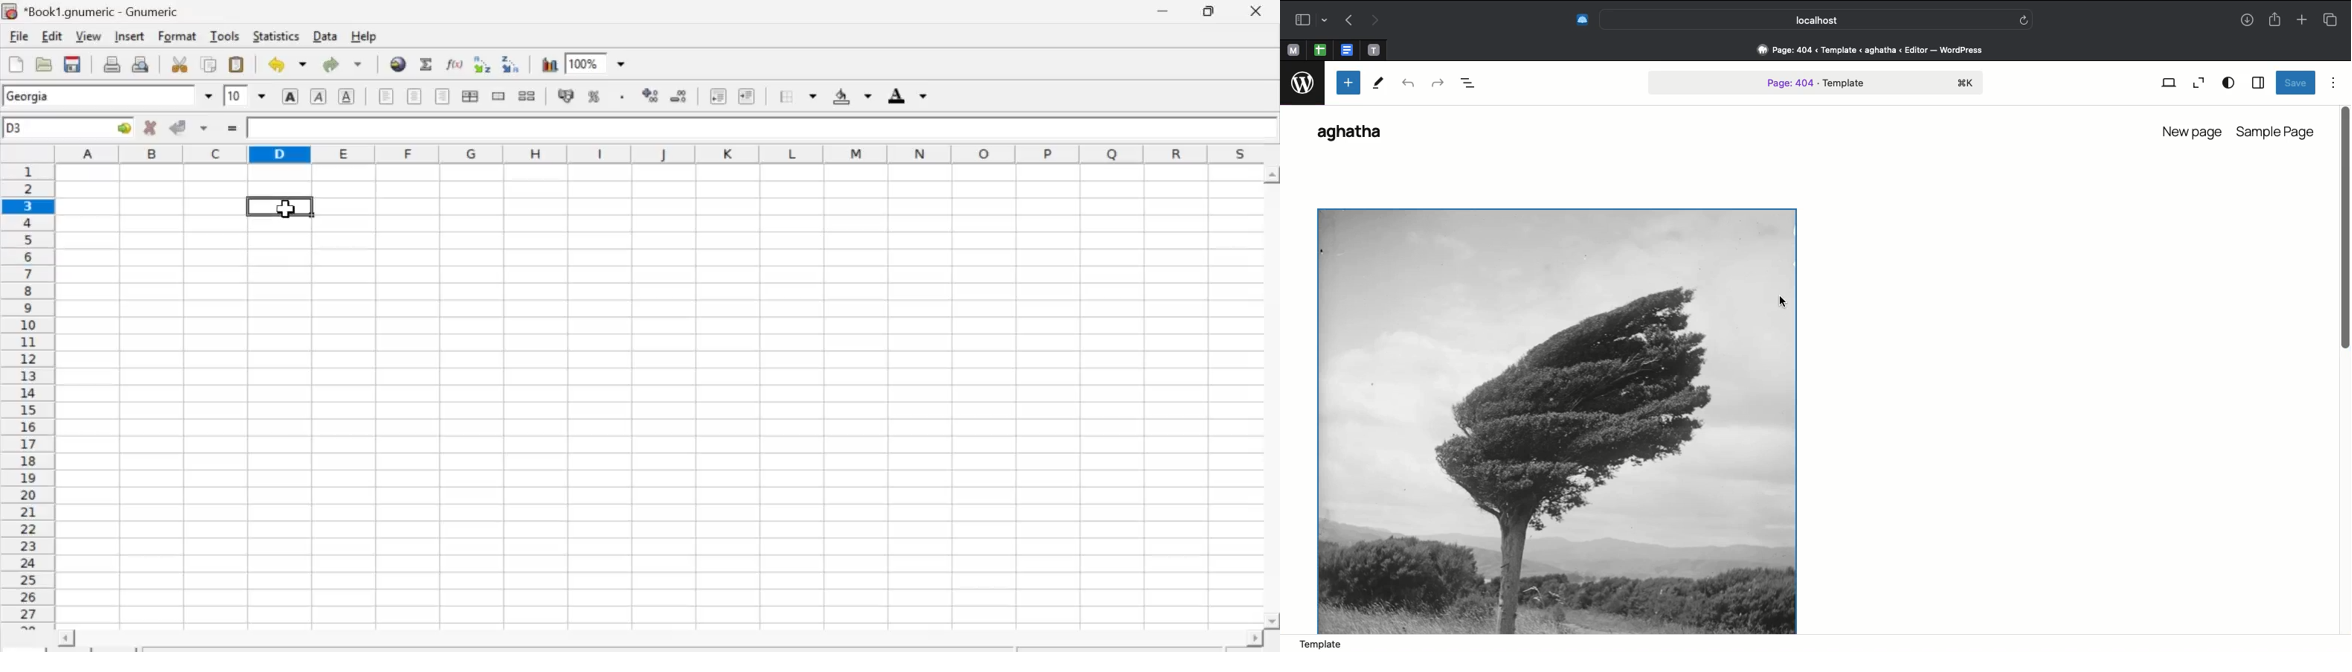 The height and width of the screenshot is (672, 2352). I want to click on Open a file, so click(42, 65).